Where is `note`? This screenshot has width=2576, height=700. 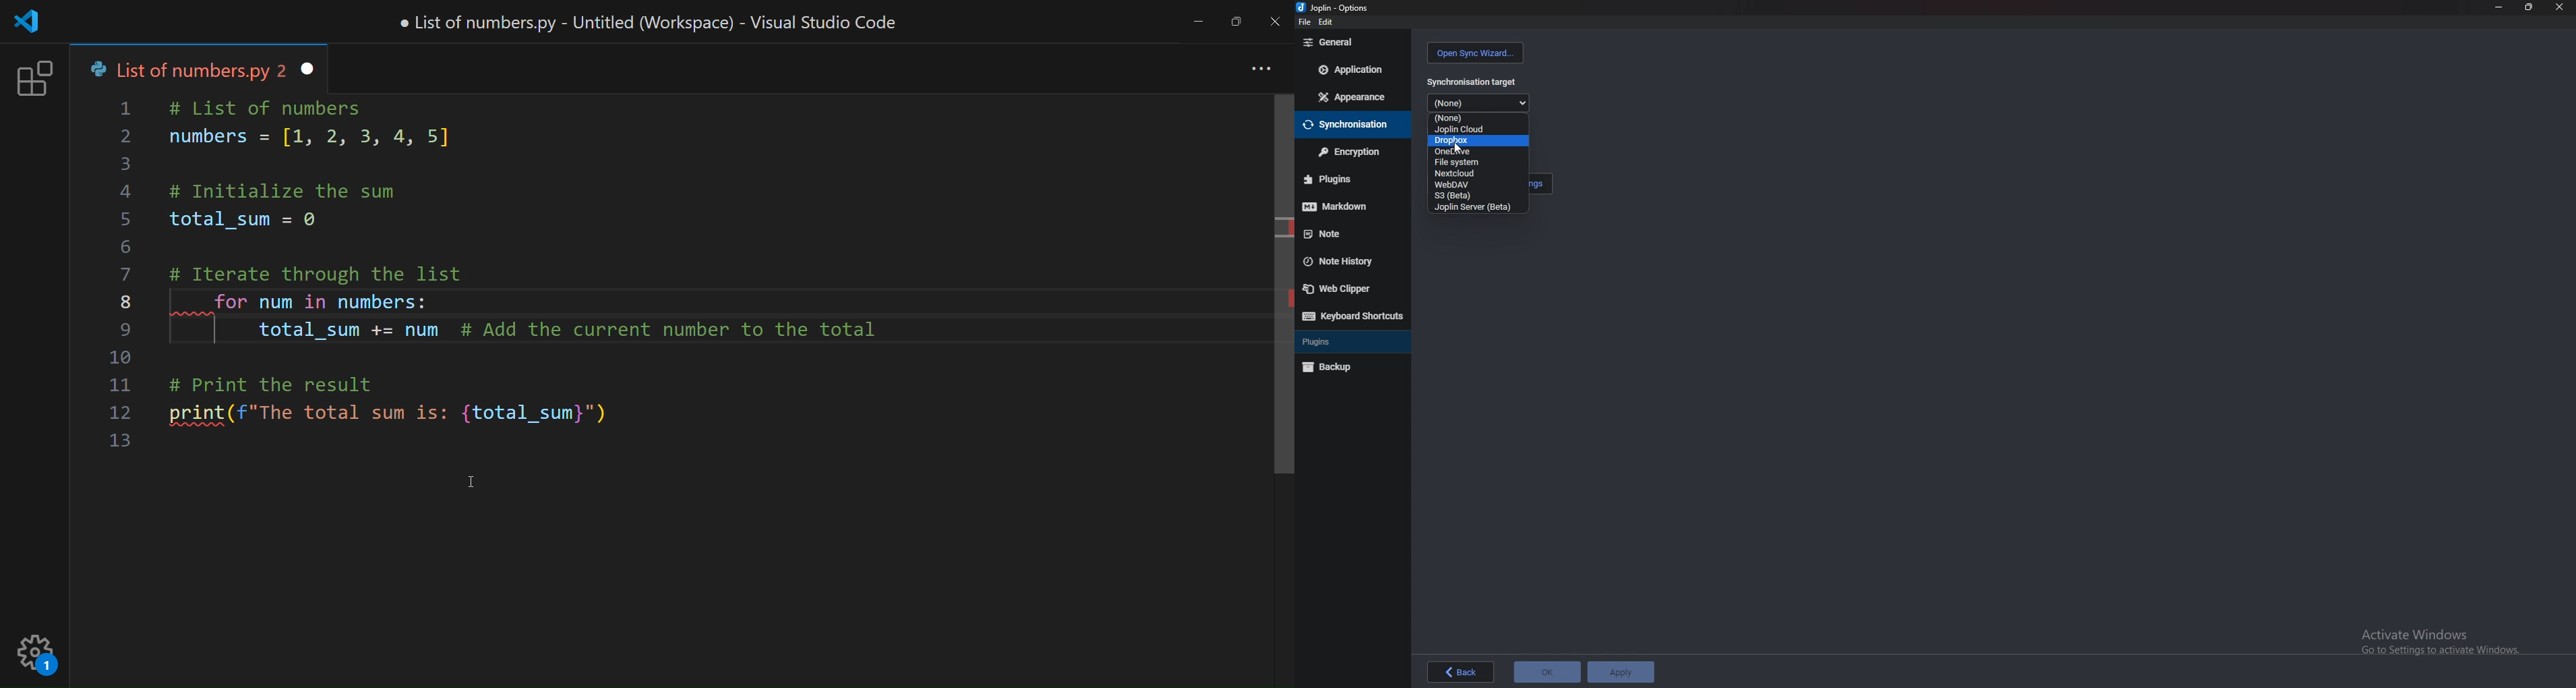
note is located at coordinates (1349, 232).